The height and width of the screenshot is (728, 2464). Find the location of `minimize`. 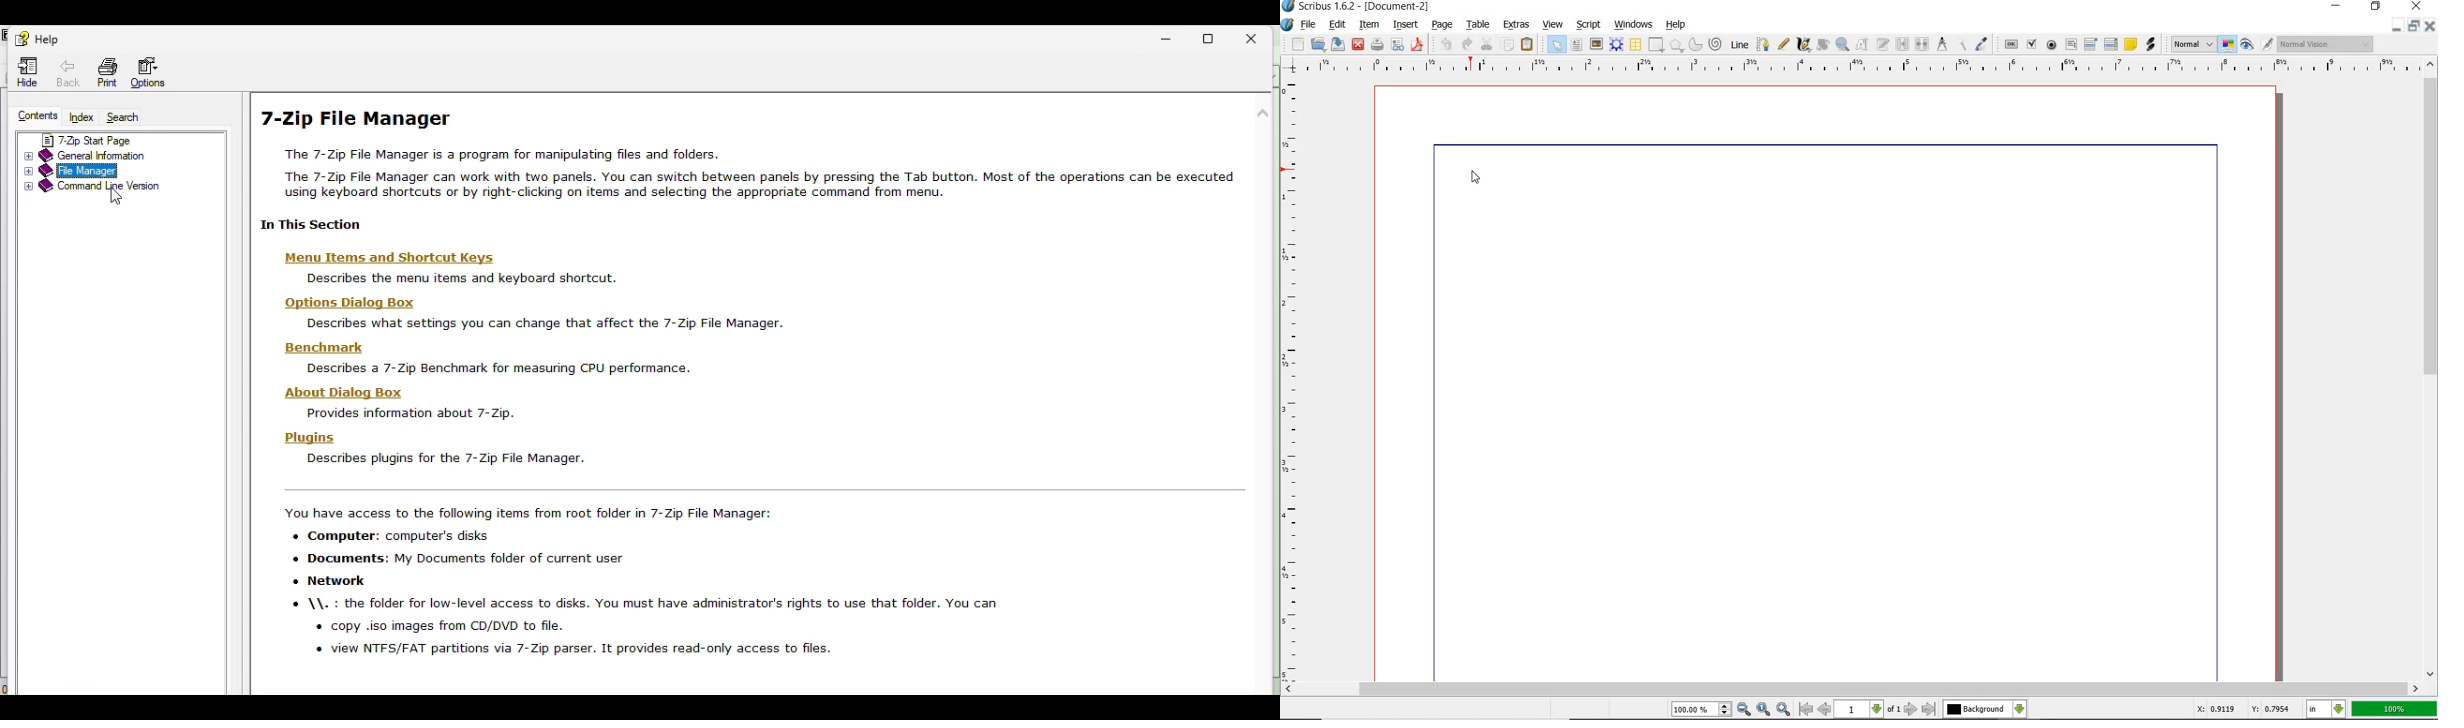

minimize is located at coordinates (2397, 26).